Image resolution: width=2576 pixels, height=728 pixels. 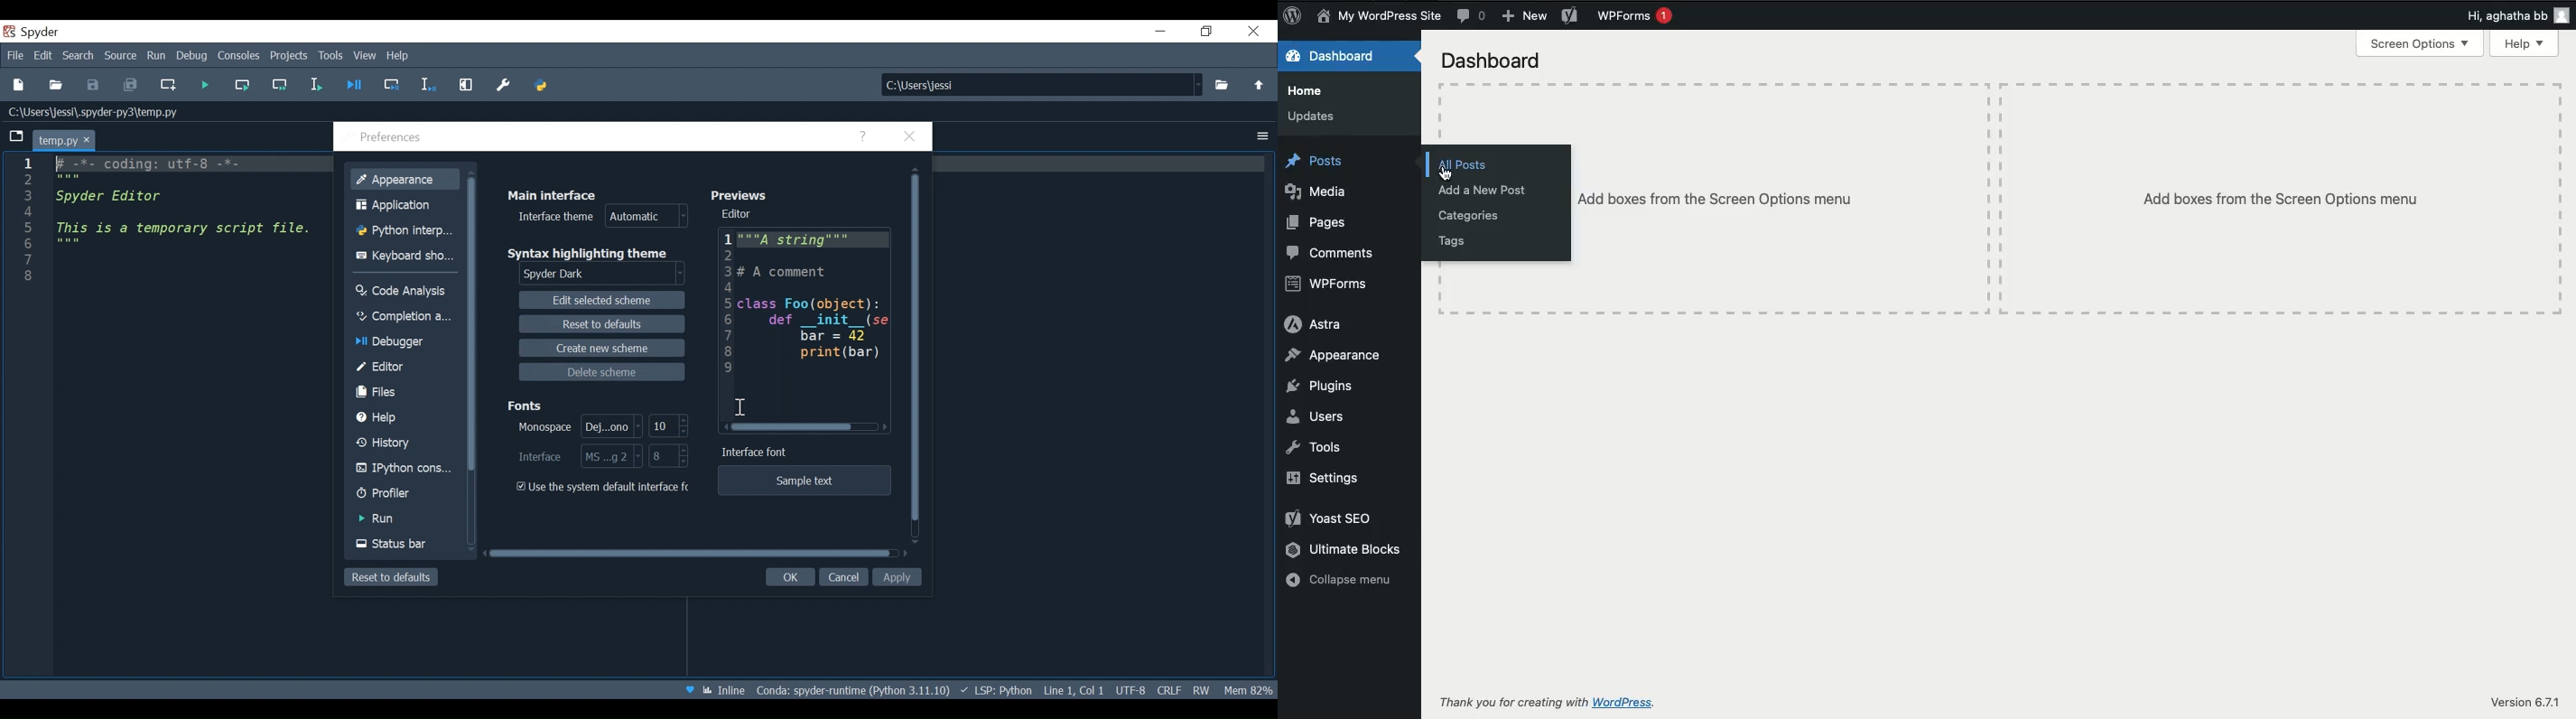 What do you see at coordinates (394, 137) in the screenshot?
I see `Preferences` at bounding box center [394, 137].